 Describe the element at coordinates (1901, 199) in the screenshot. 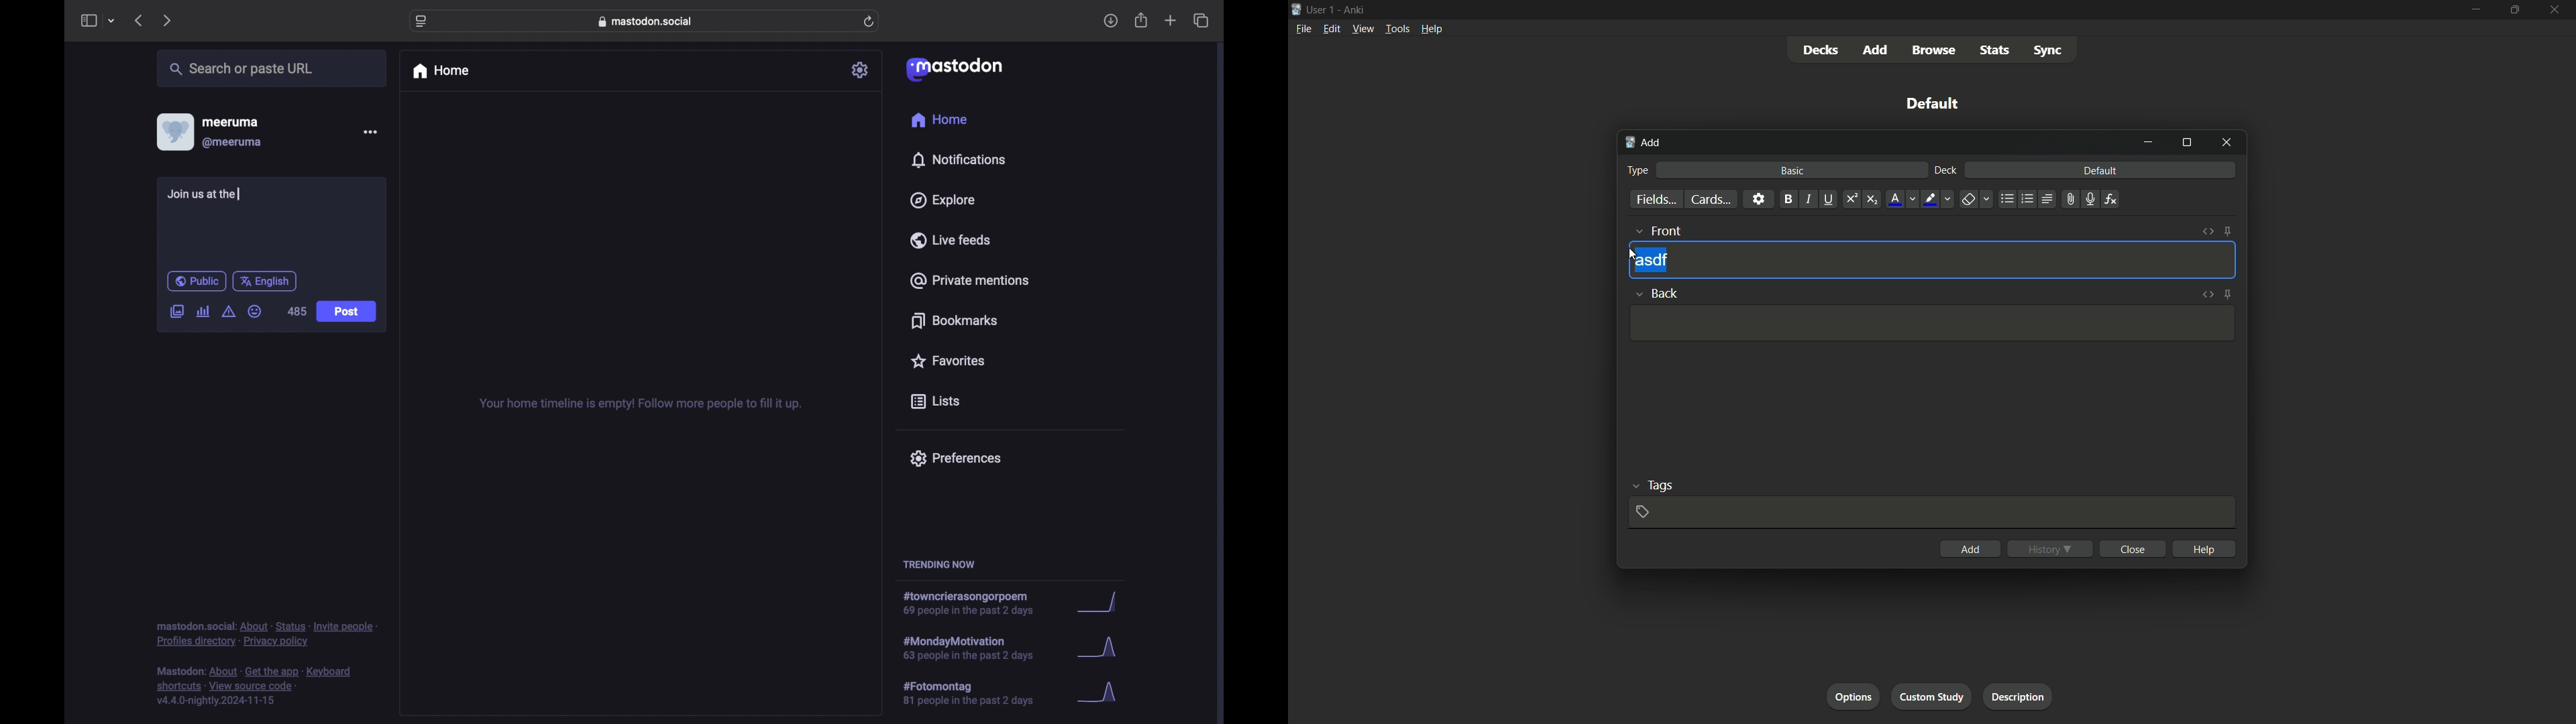

I see `font color` at that location.